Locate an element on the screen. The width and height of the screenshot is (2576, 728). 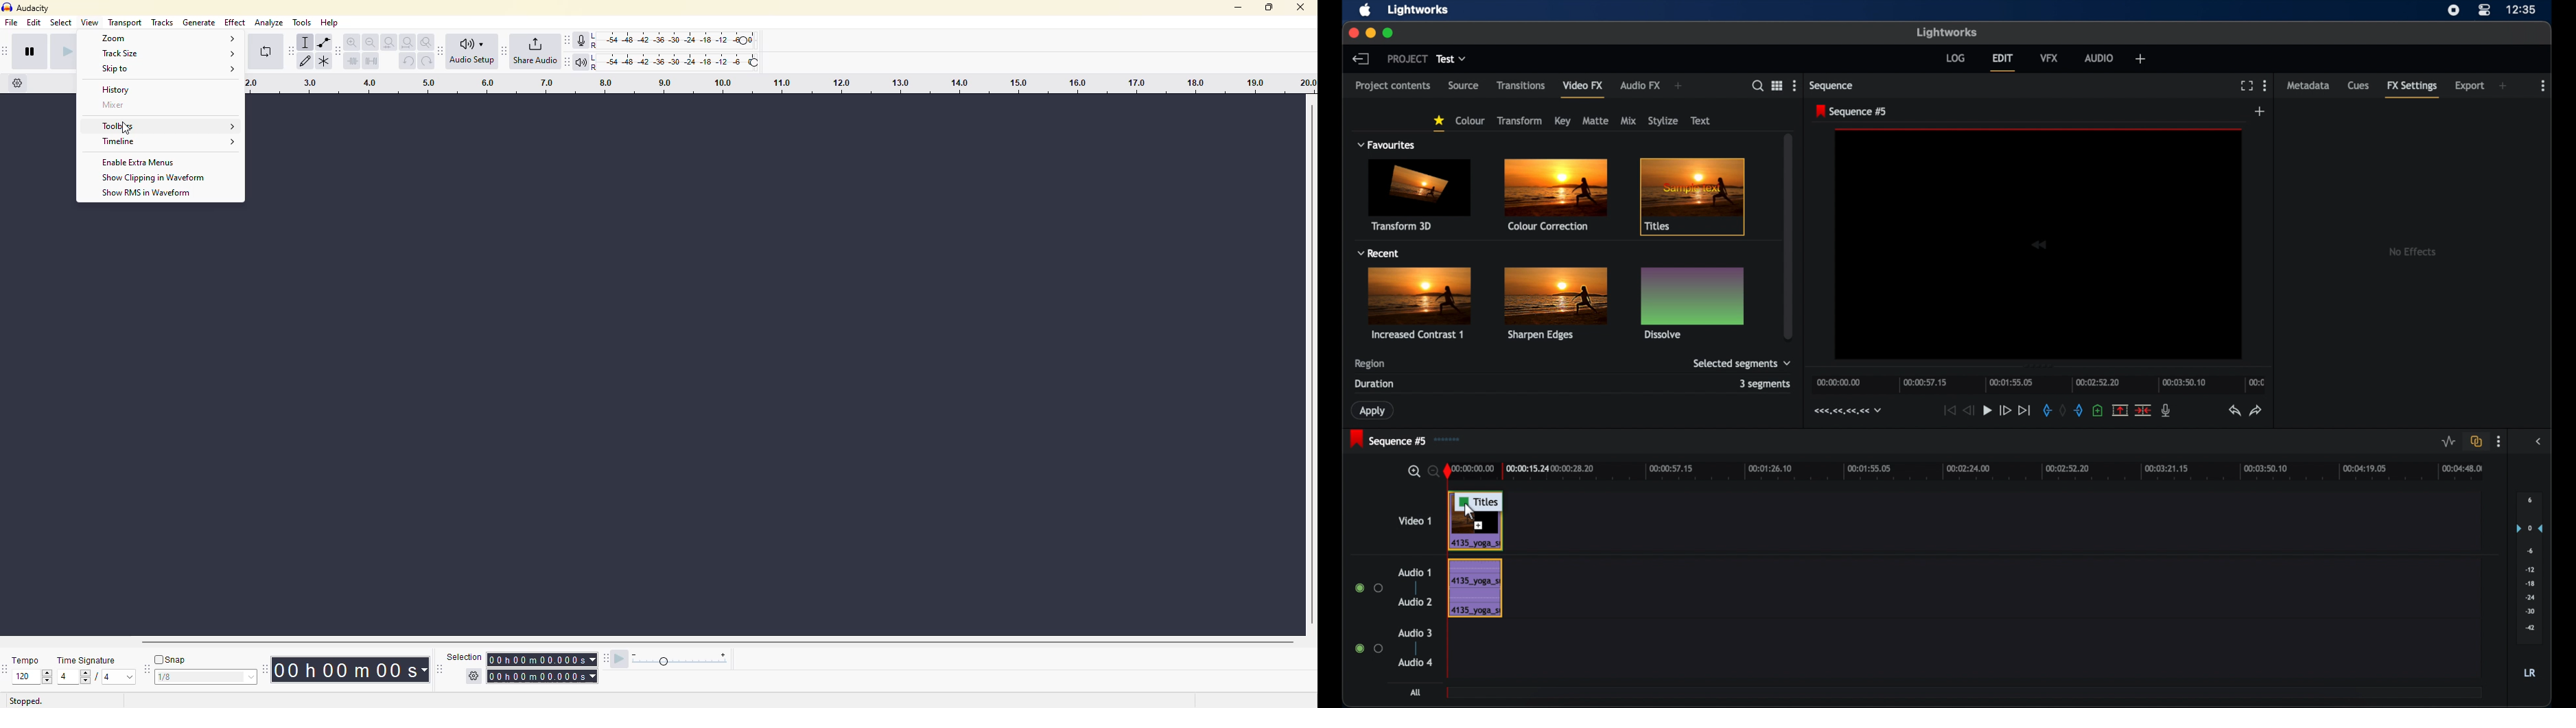
add an in marker is located at coordinates (2046, 410).